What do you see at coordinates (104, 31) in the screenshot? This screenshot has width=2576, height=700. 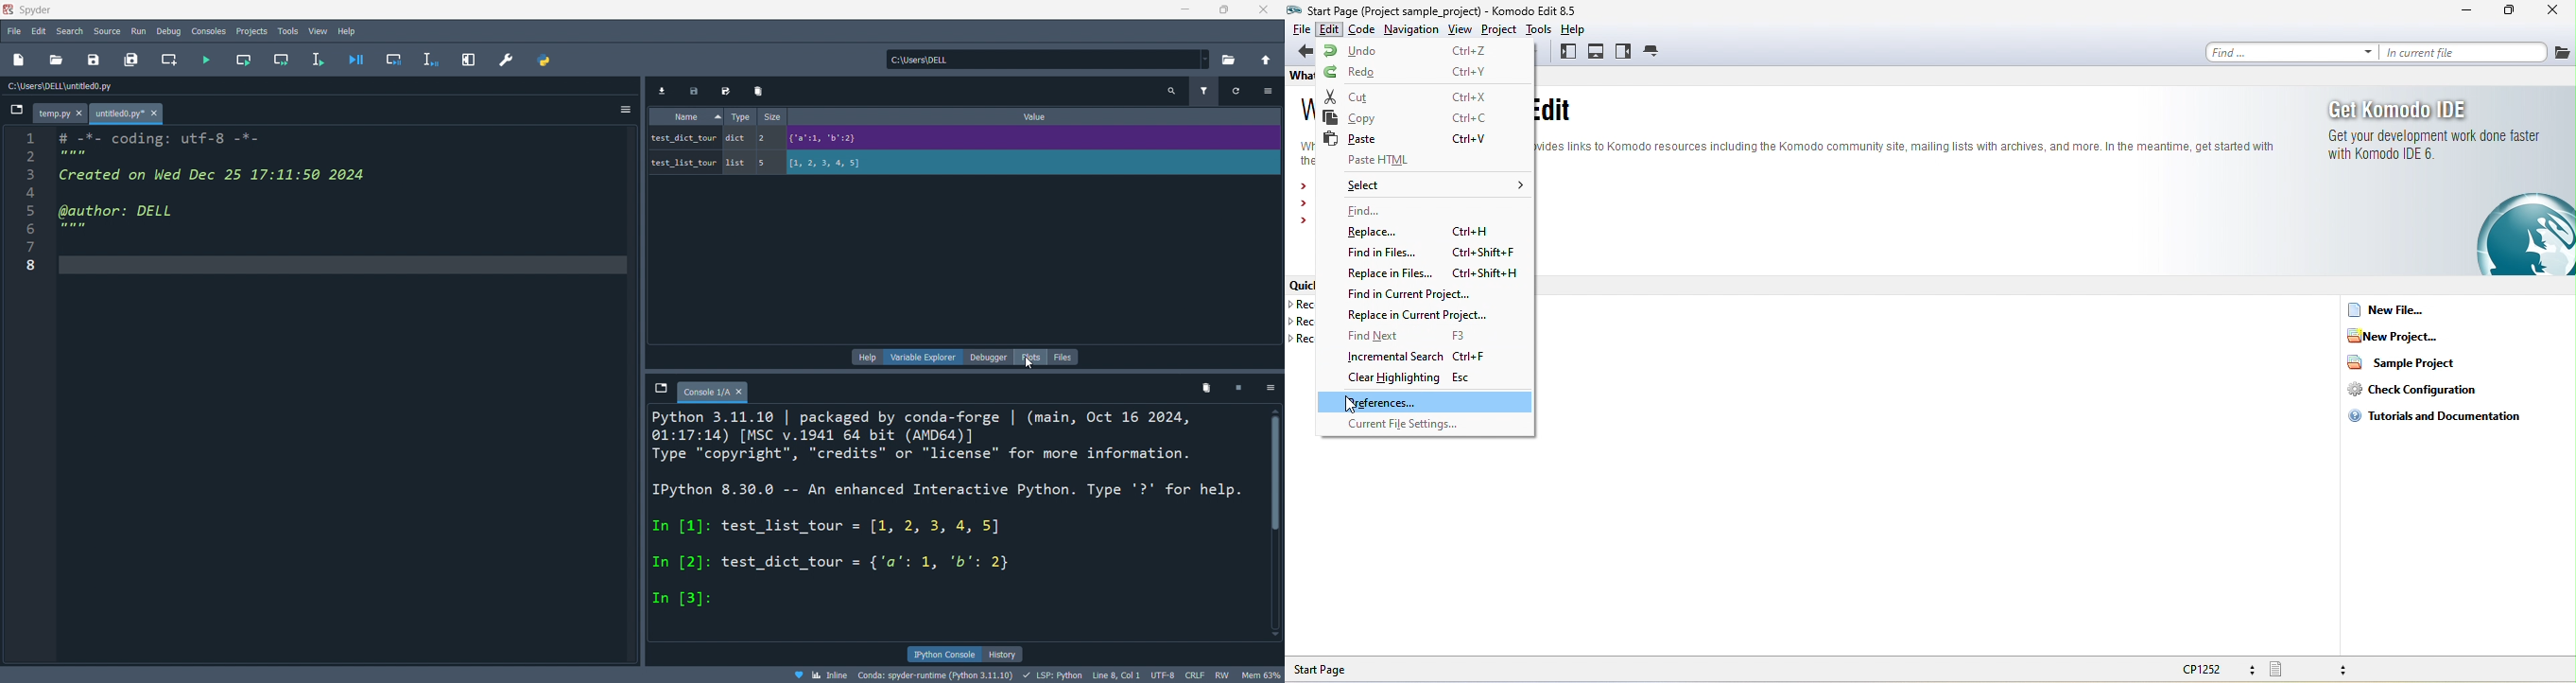 I see `source` at bounding box center [104, 31].